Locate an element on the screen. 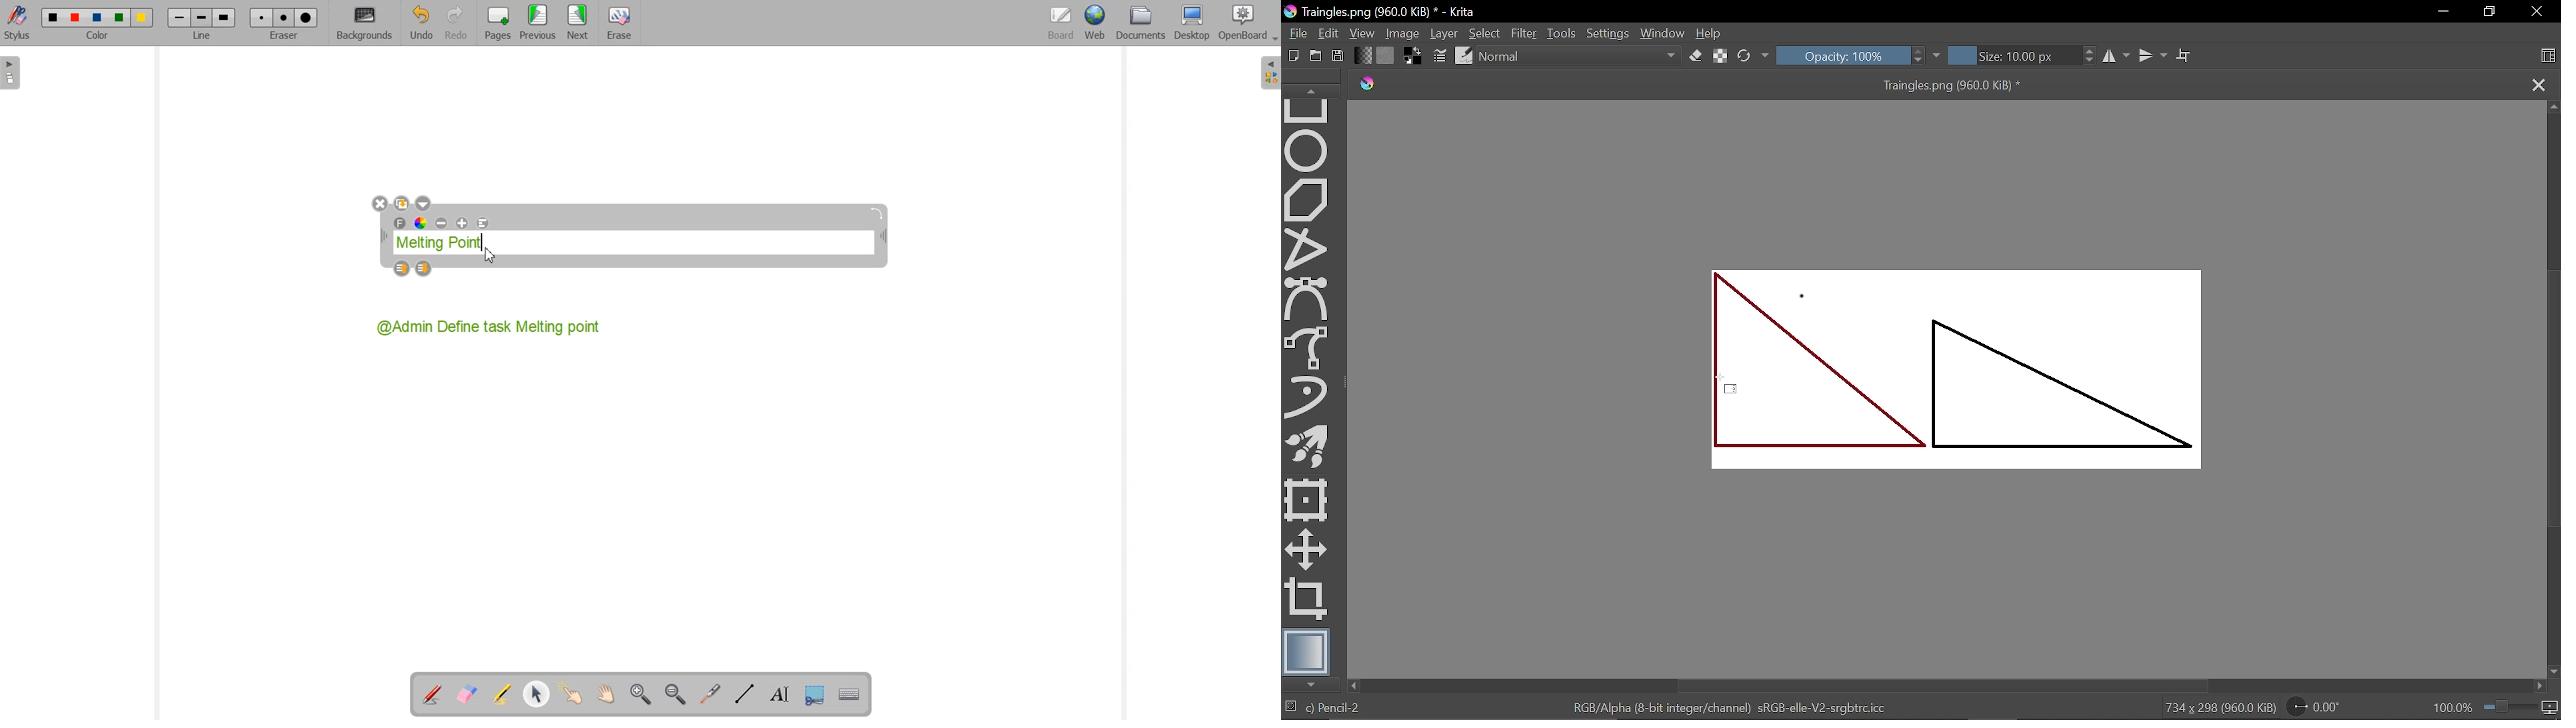  Dynamic brush tool is located at coordinates (1307, 397).